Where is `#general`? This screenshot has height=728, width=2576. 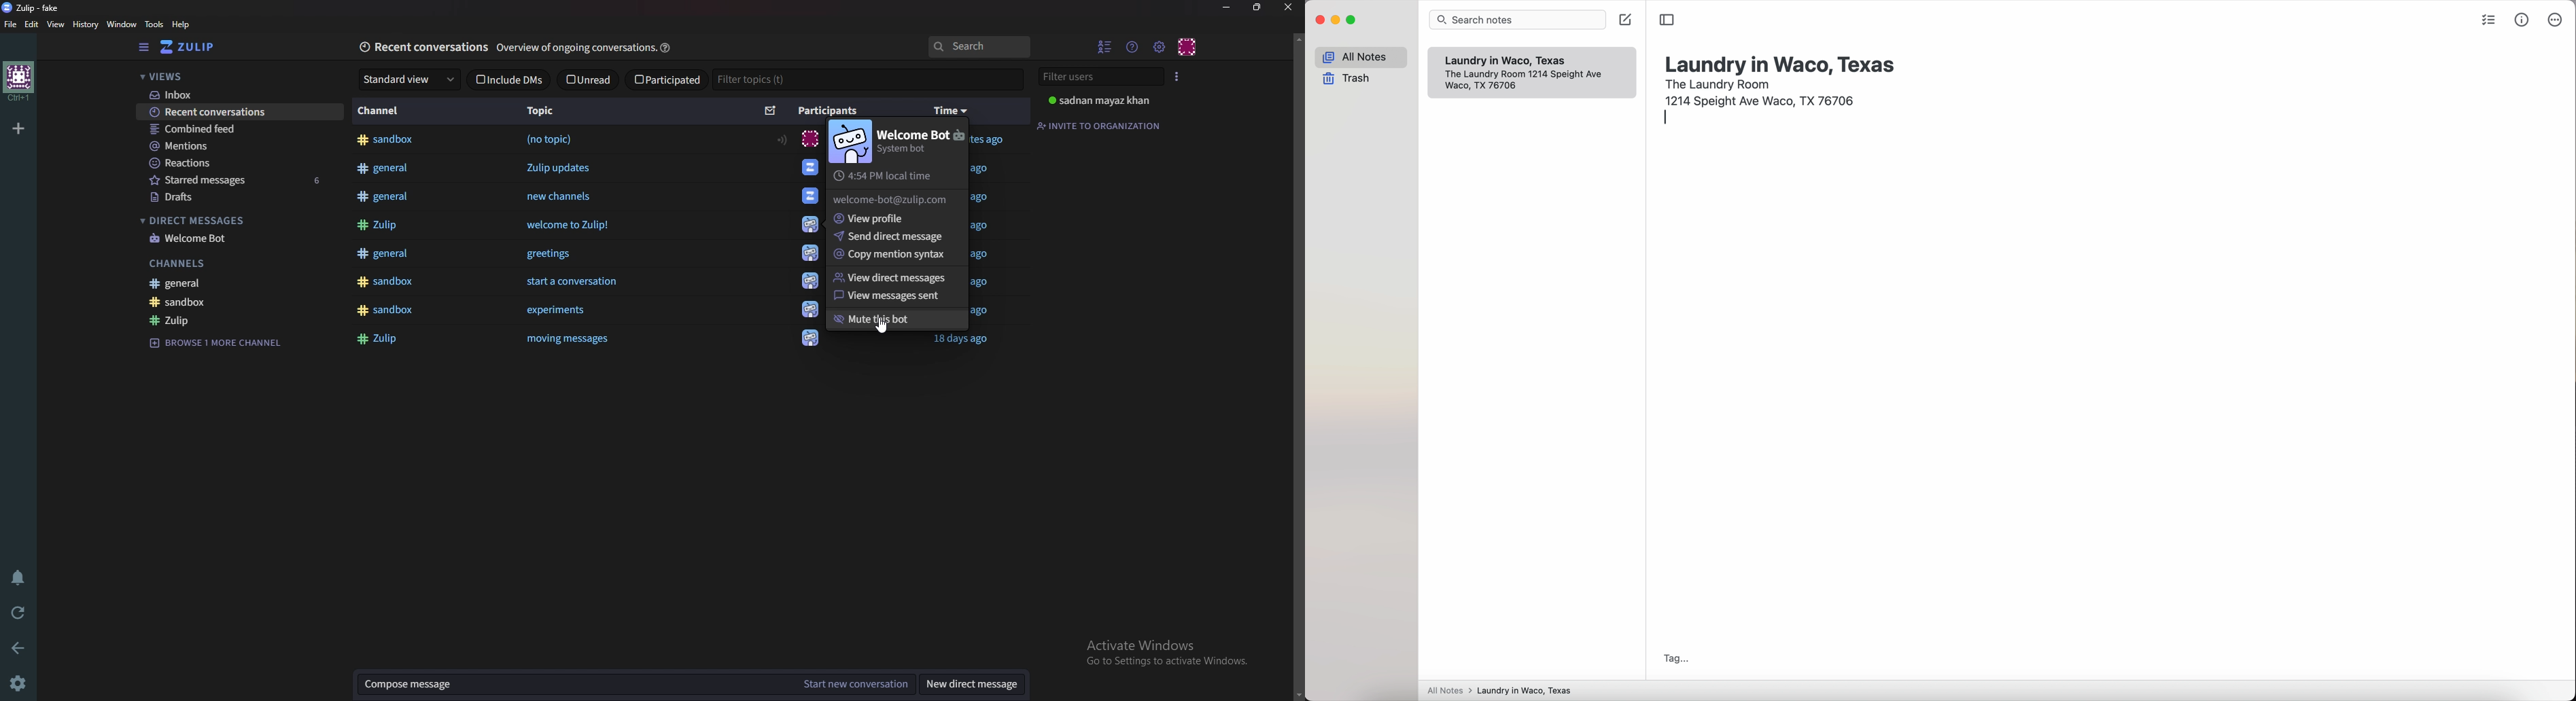
#general is located at coordinates (385, 253).